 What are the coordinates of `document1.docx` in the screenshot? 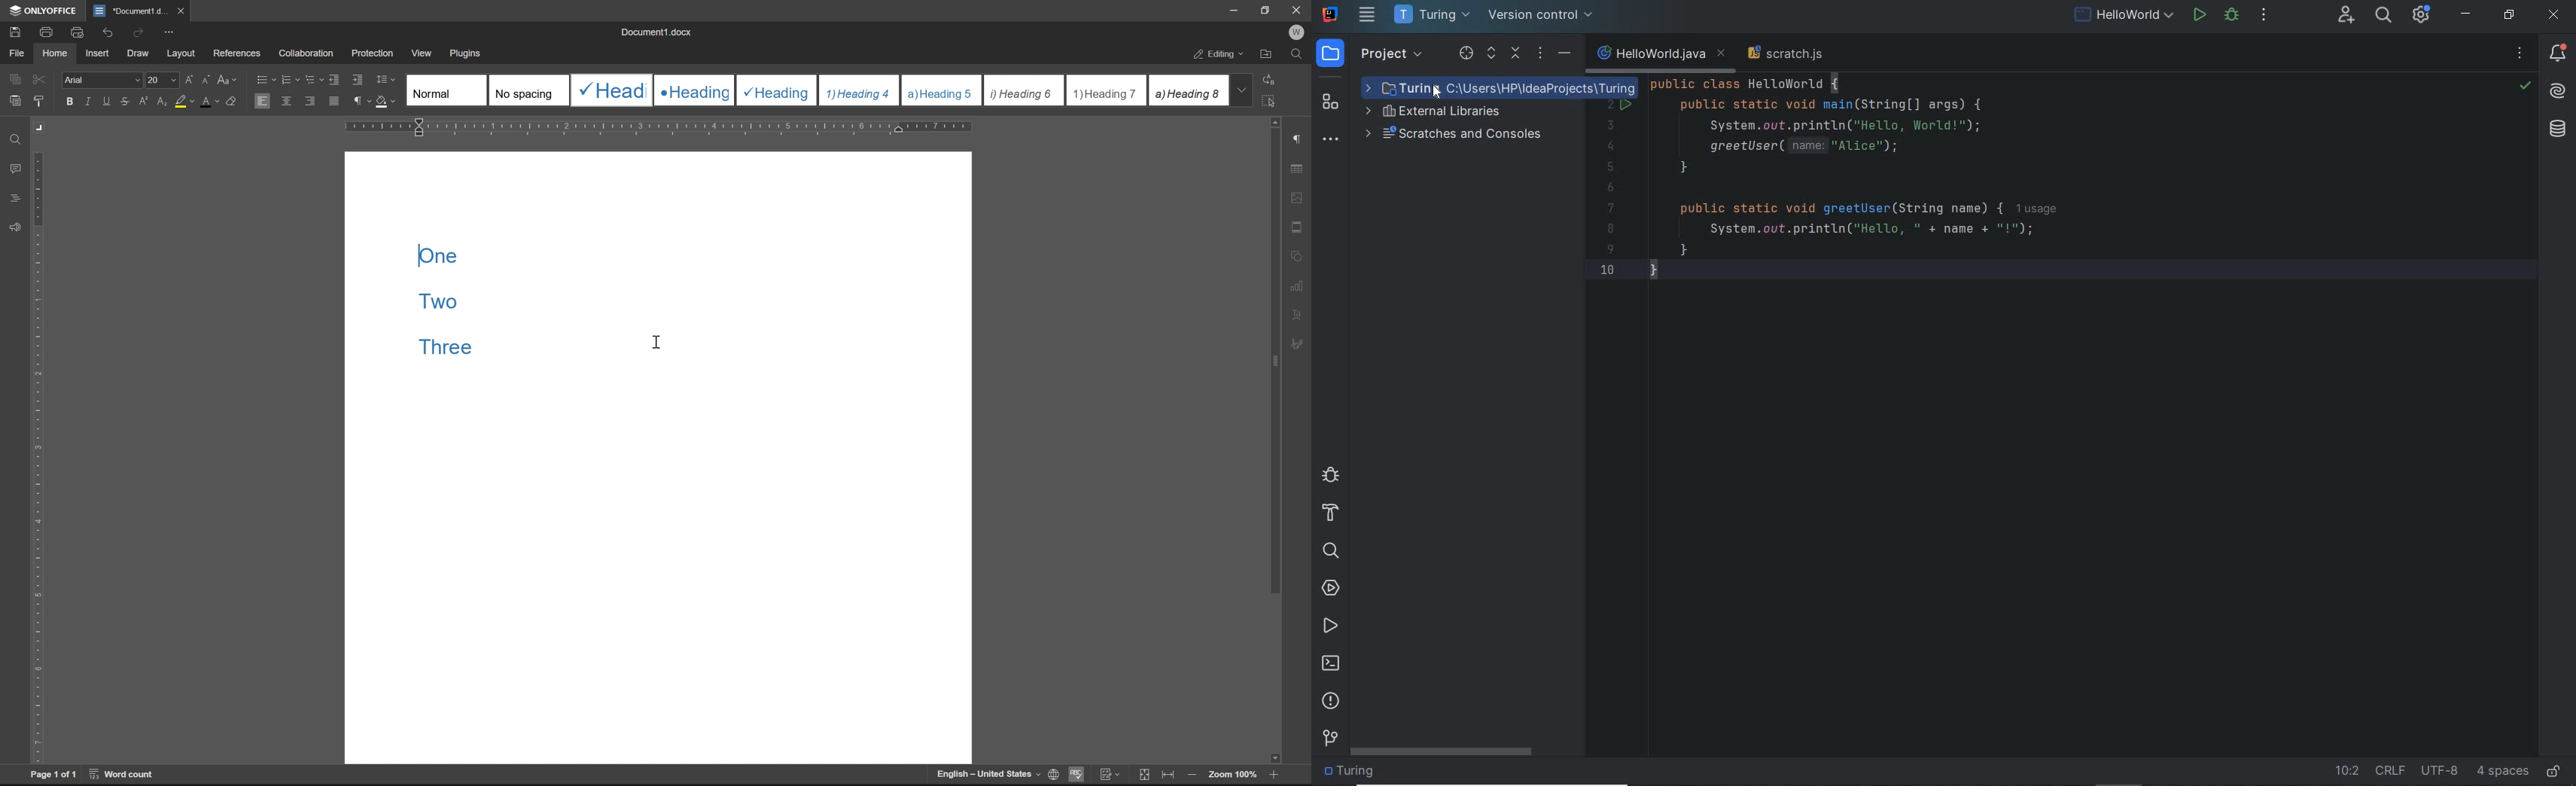 It's located at (655, 32).